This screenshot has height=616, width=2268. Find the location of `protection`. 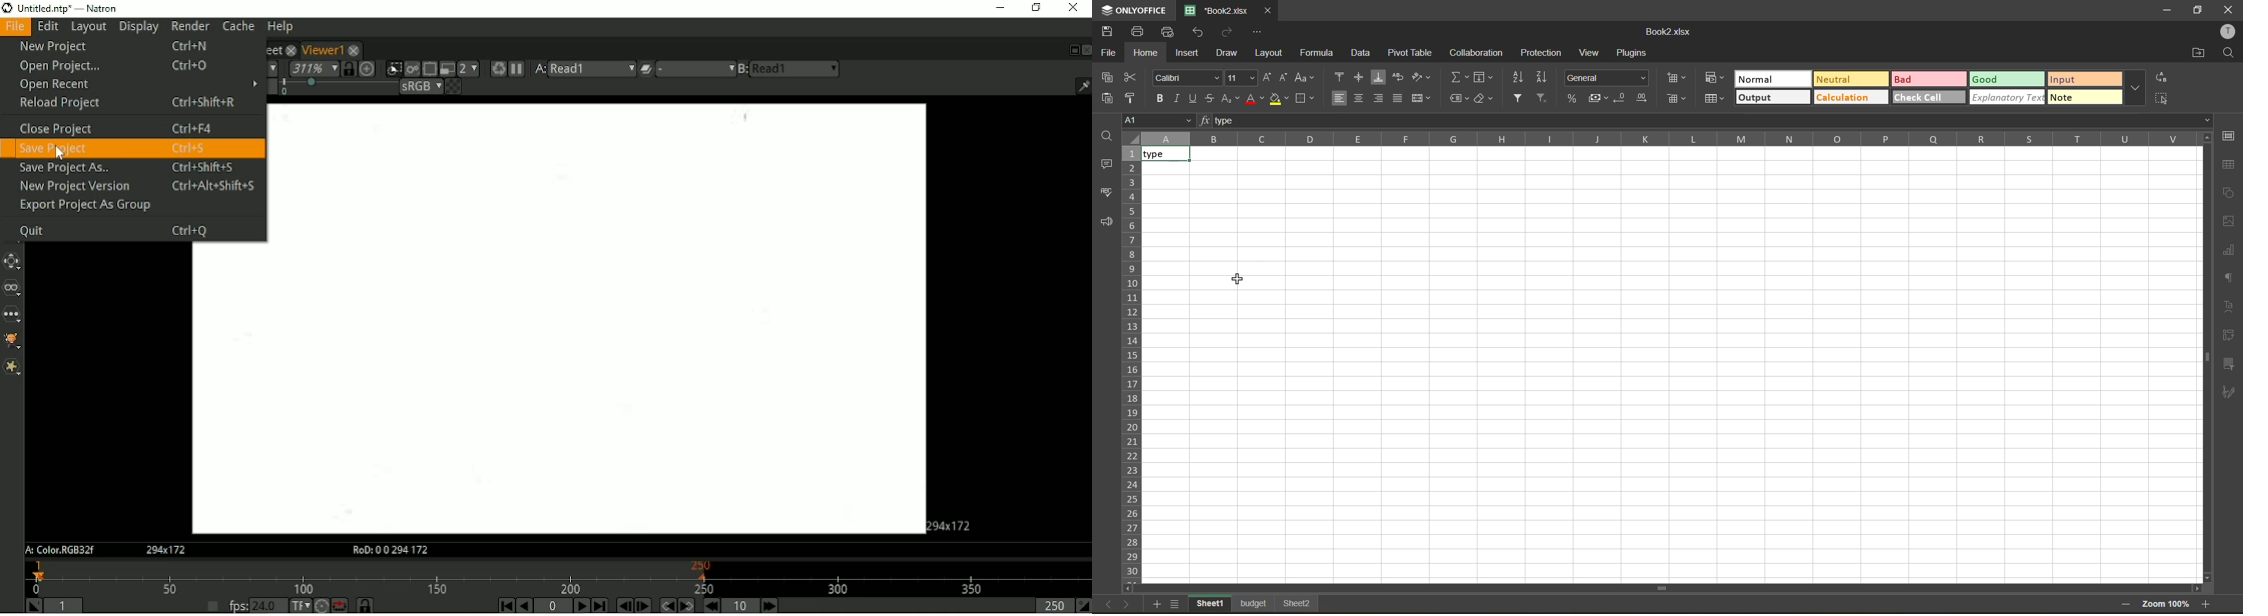

protection is located at coordinates (1544, 51).